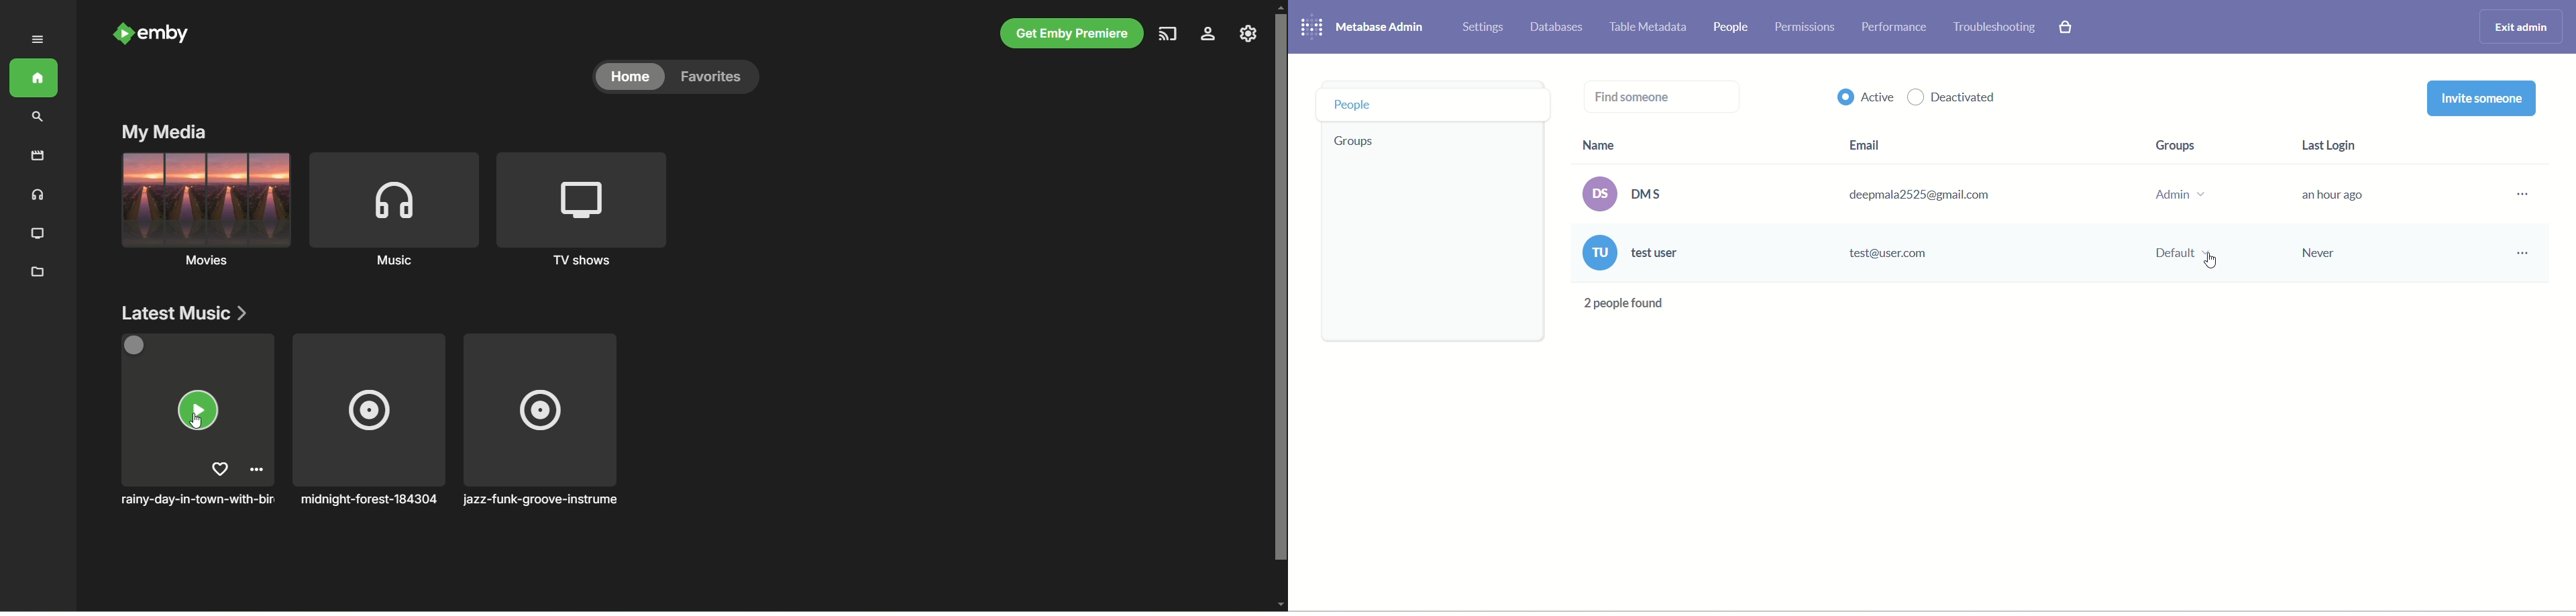 This screenshot has width=2576, height=616. Describe the element at coordinates (2515, 230) in the screenshot. I see `options` at that location.